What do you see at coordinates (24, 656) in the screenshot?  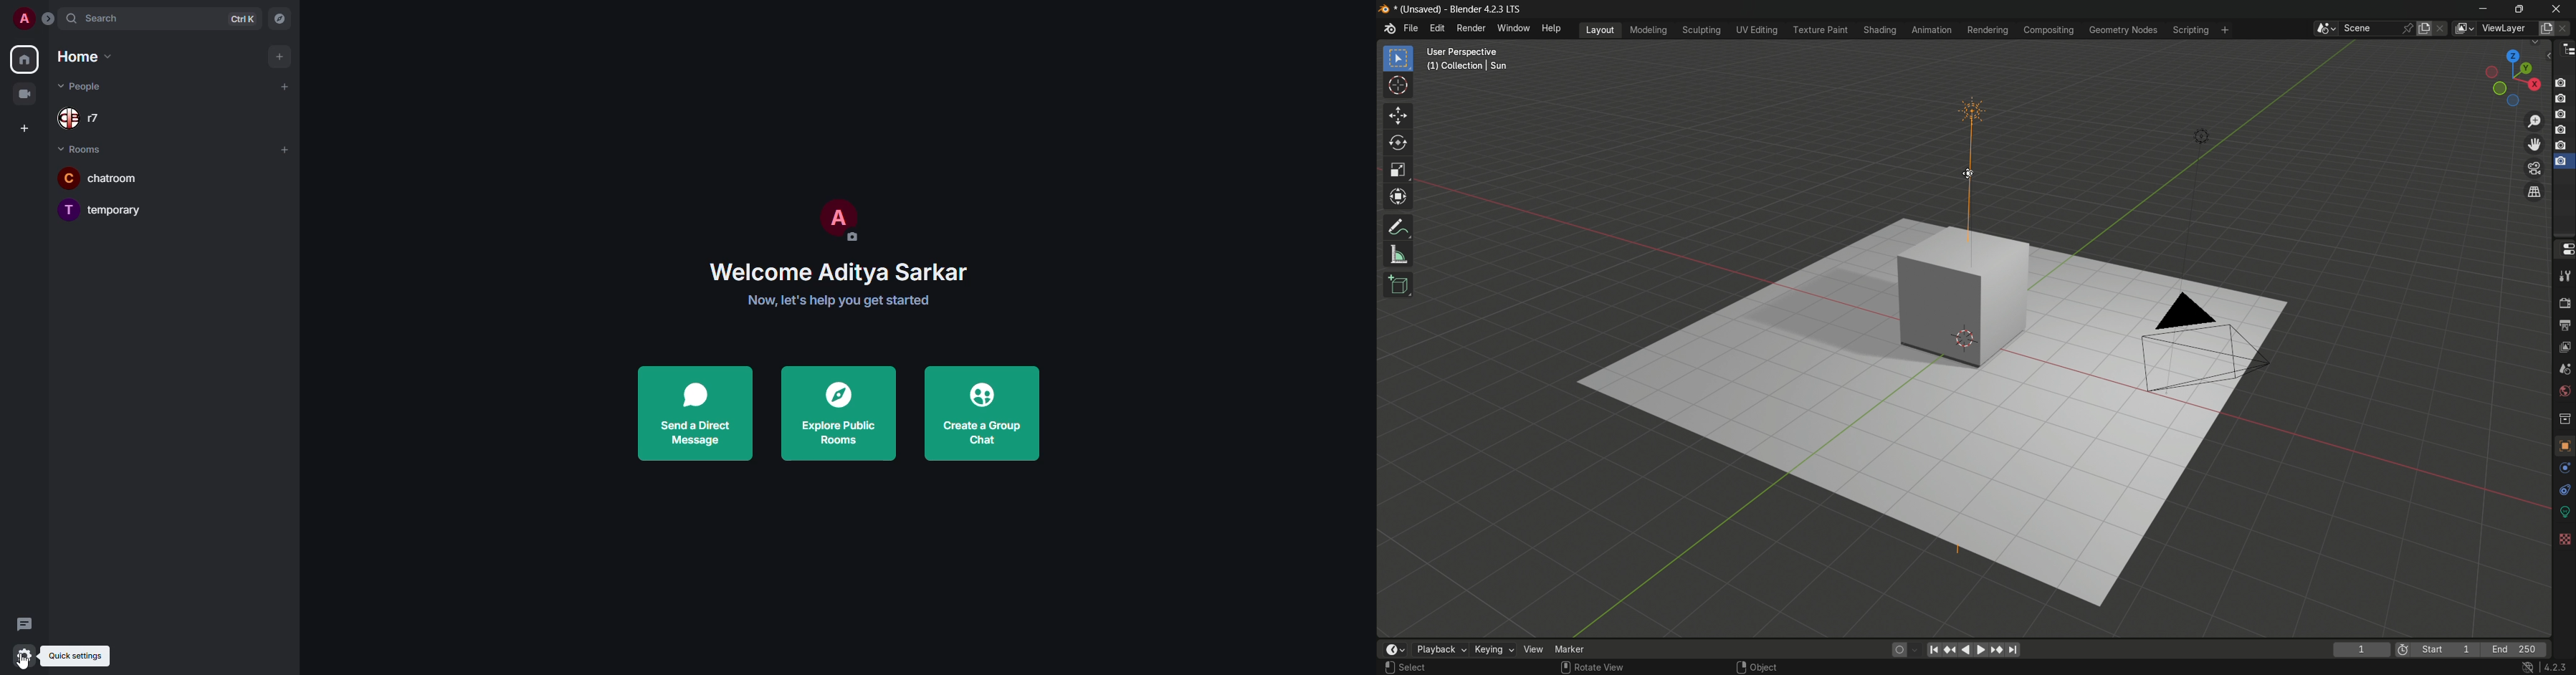 I see `quick settings` at bounding box center [24, 656].